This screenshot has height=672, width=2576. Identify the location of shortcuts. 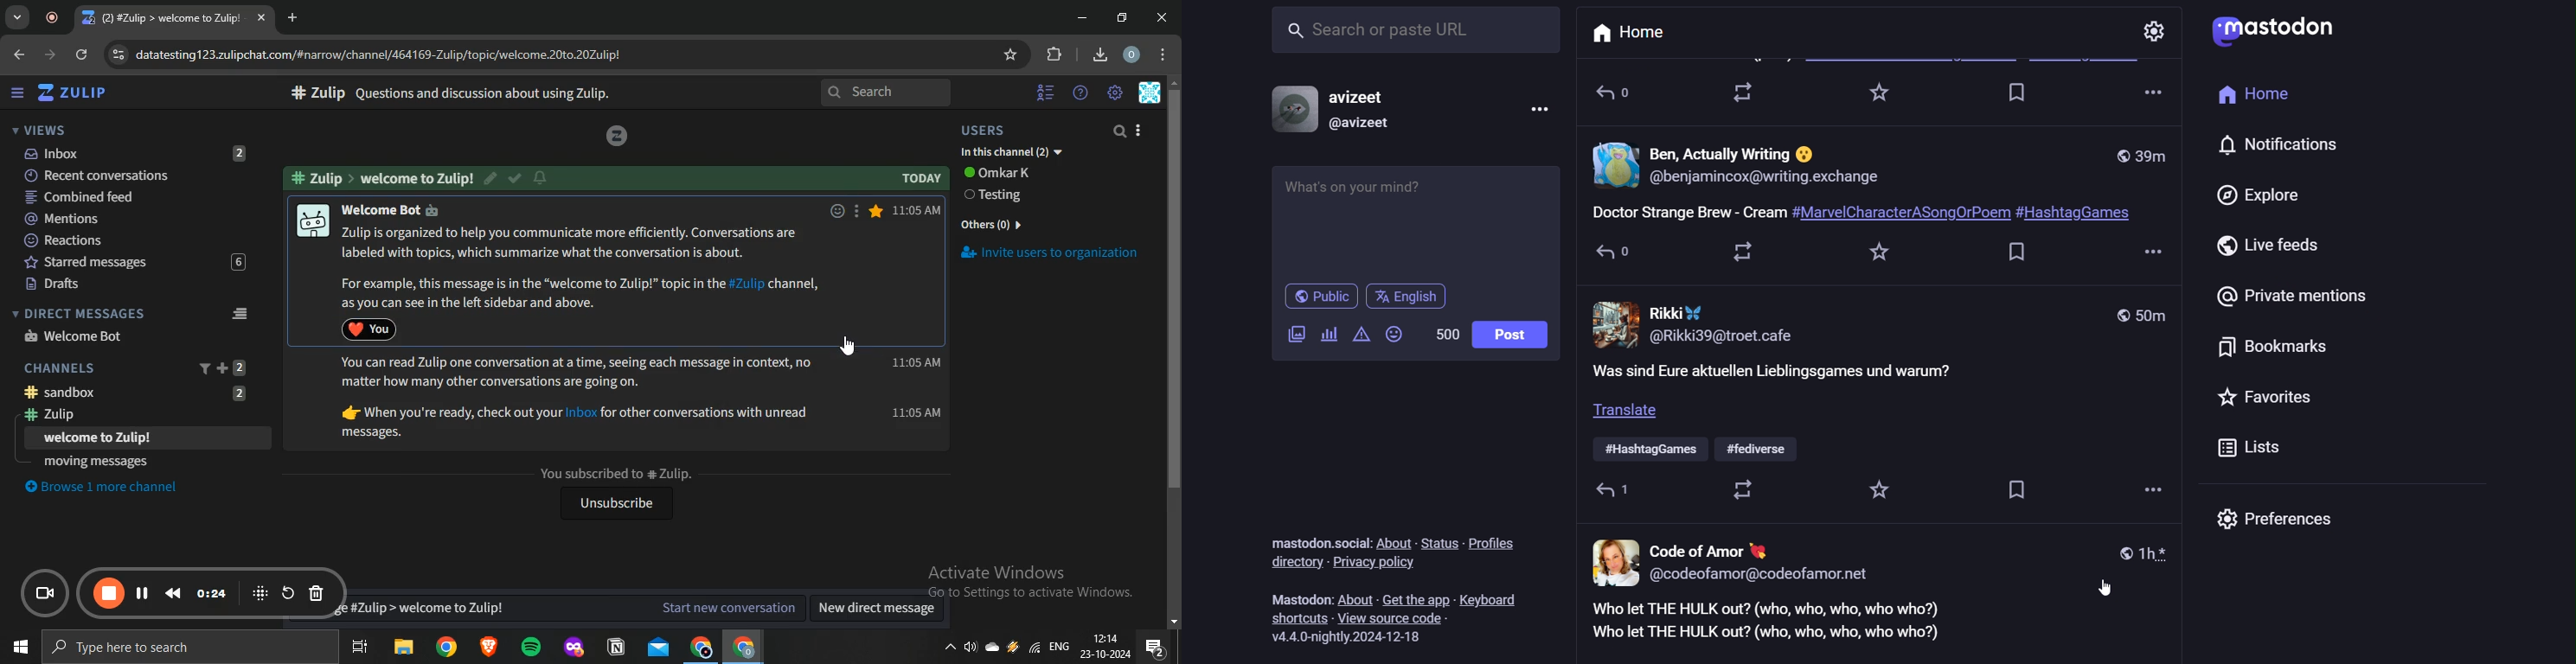
(1300, 618).